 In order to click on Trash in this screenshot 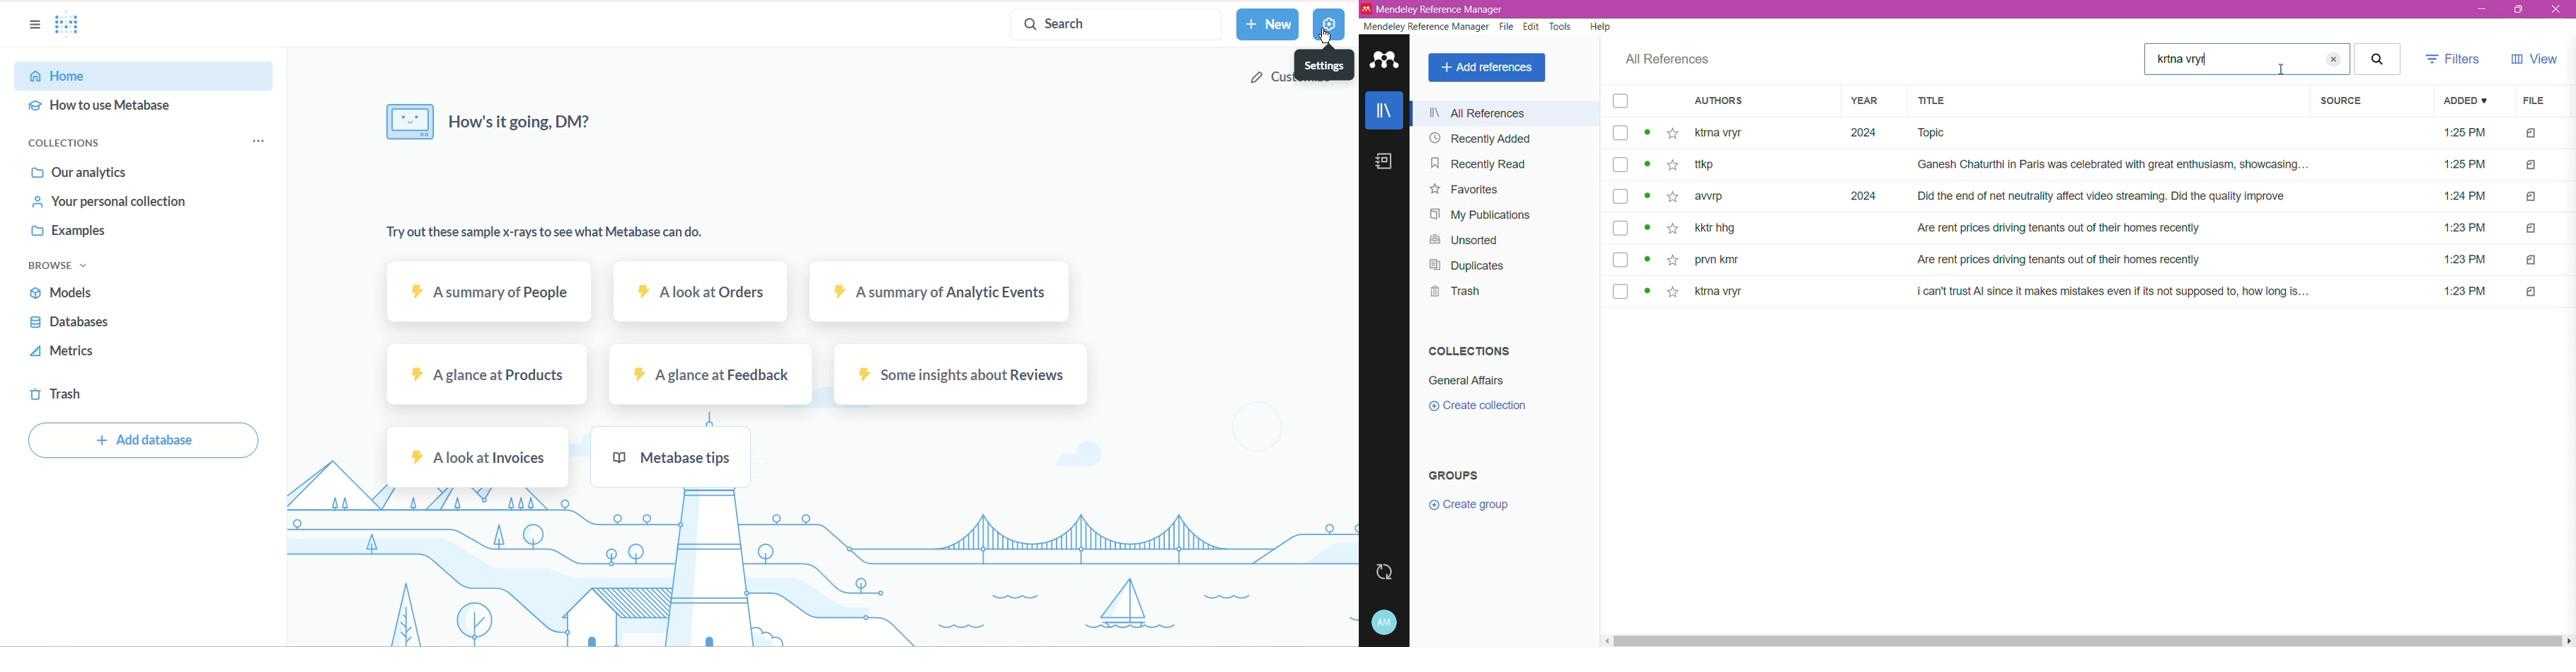, I will do `click(1454, 293)`.